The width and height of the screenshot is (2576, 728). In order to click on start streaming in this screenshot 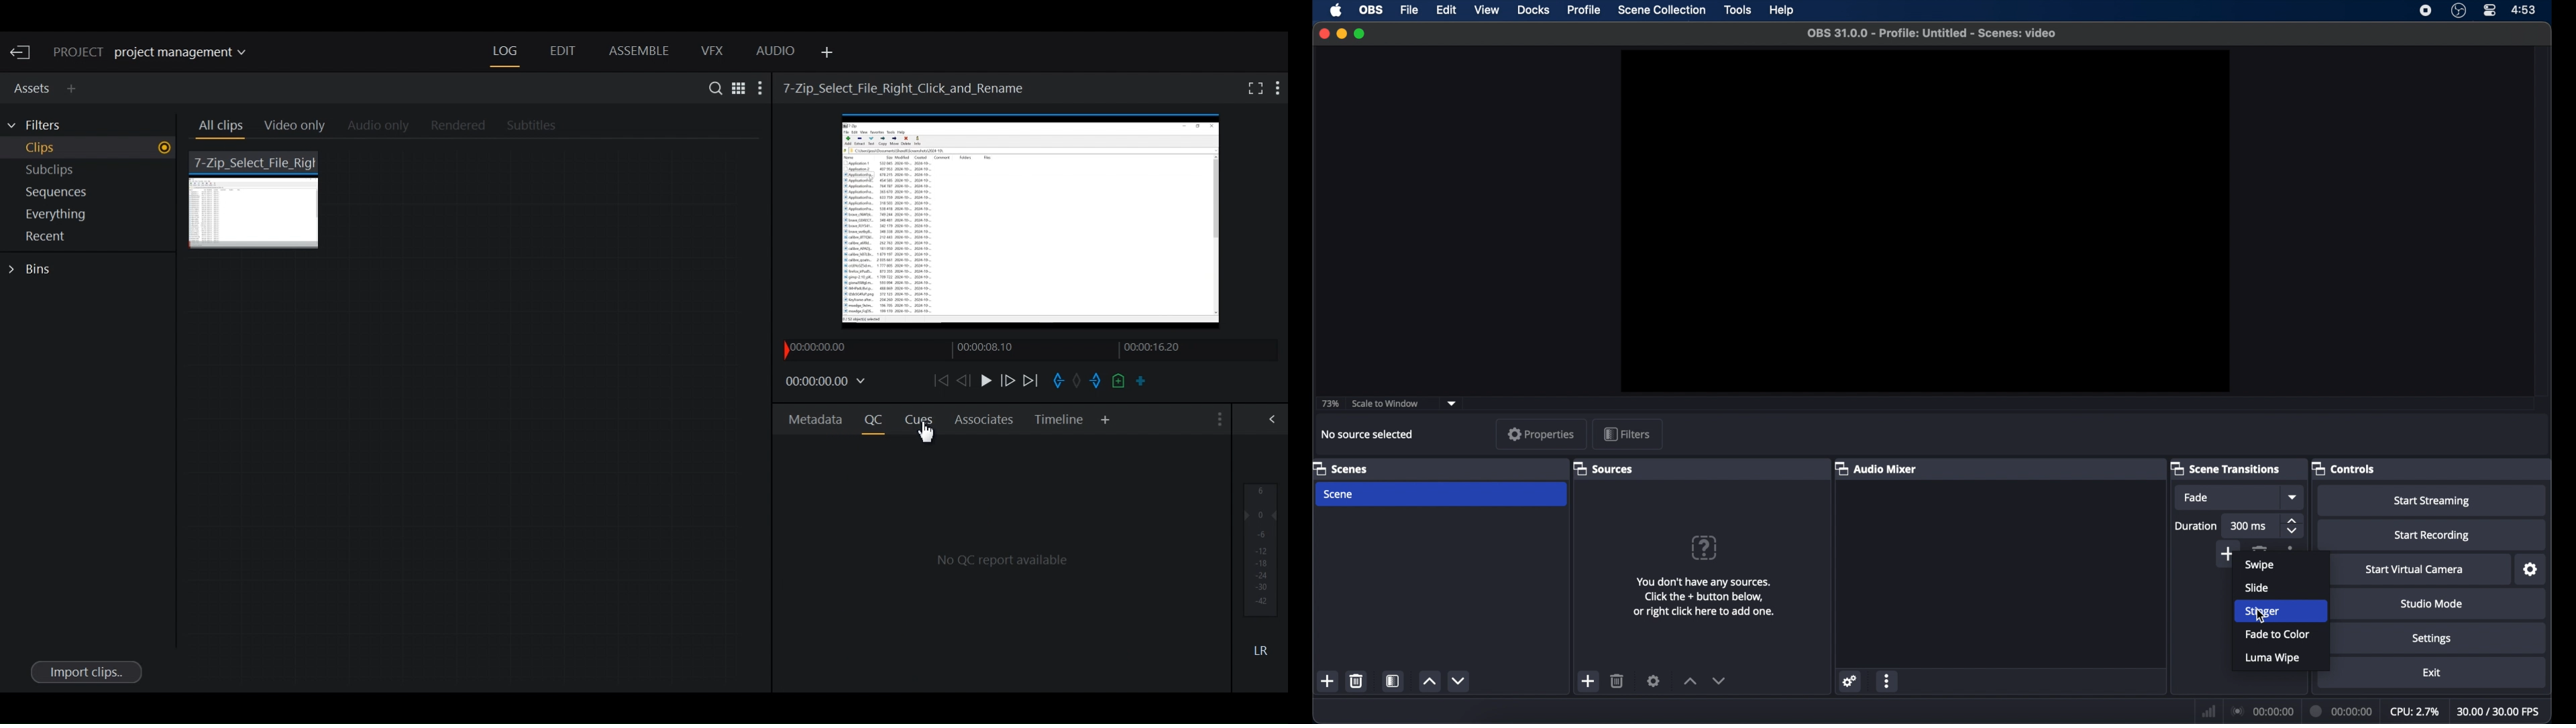, I will do `click(2434, 501)`.